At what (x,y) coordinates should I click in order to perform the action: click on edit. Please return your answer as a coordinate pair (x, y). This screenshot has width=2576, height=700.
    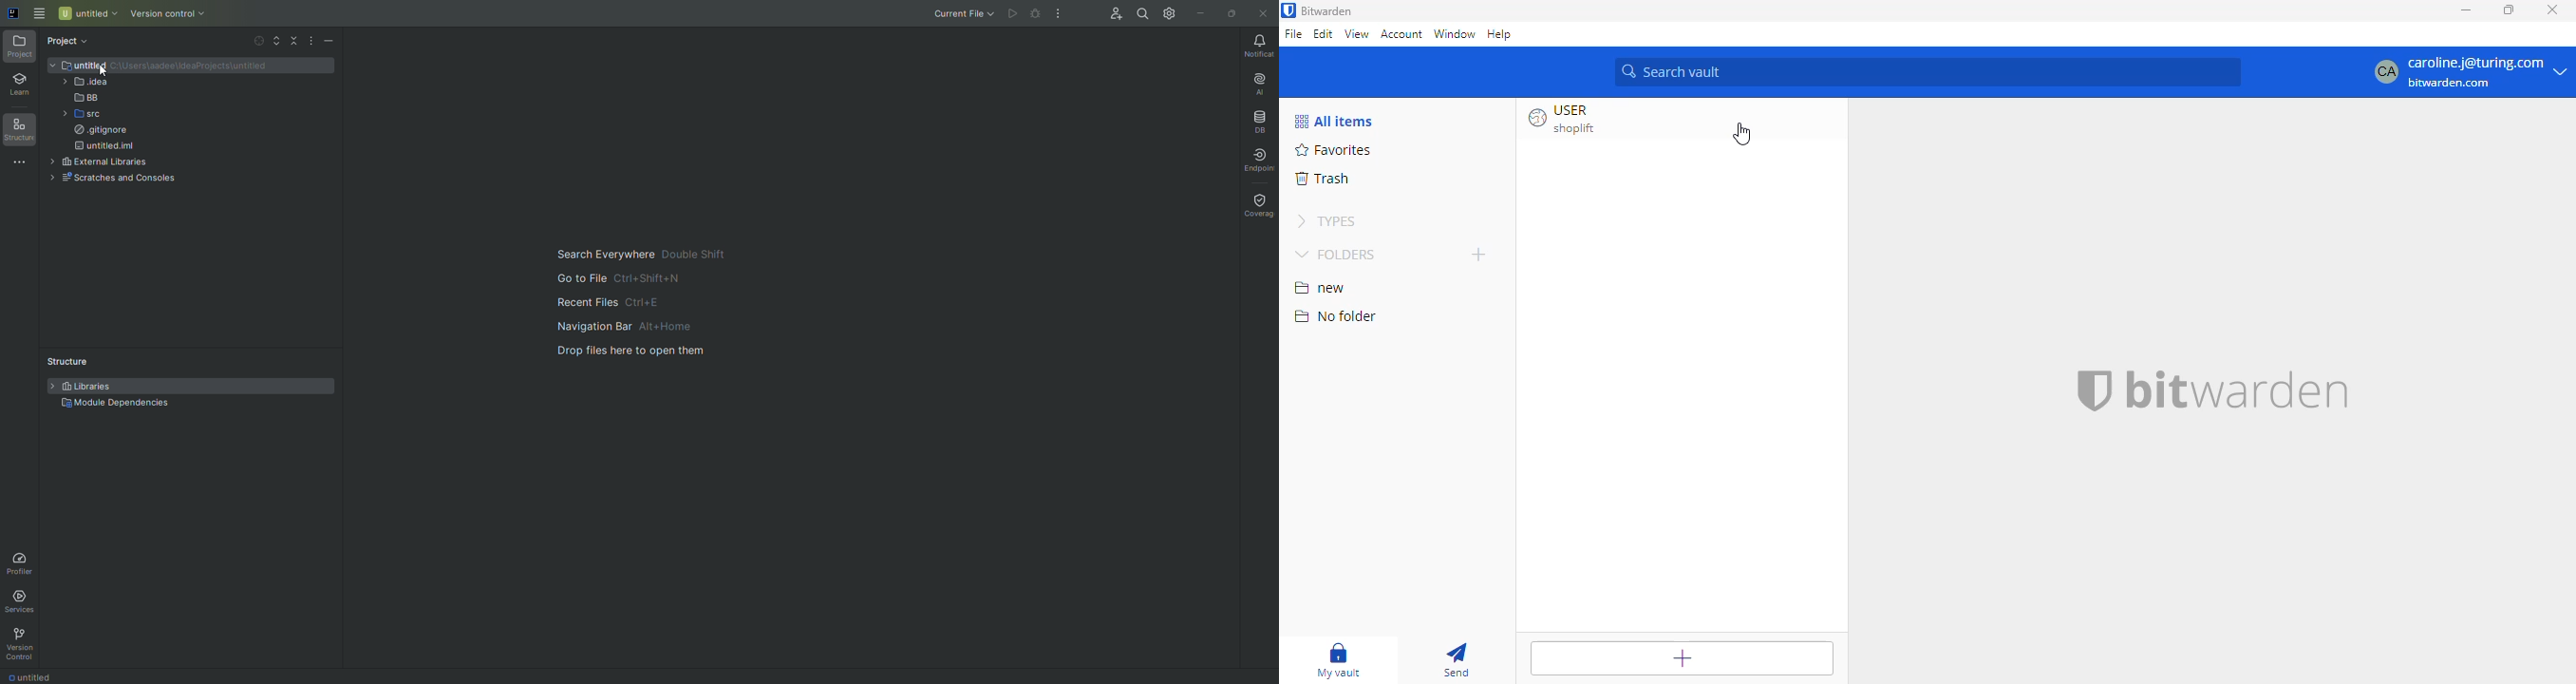
    Looking at the image, I should click on (1325, 33).